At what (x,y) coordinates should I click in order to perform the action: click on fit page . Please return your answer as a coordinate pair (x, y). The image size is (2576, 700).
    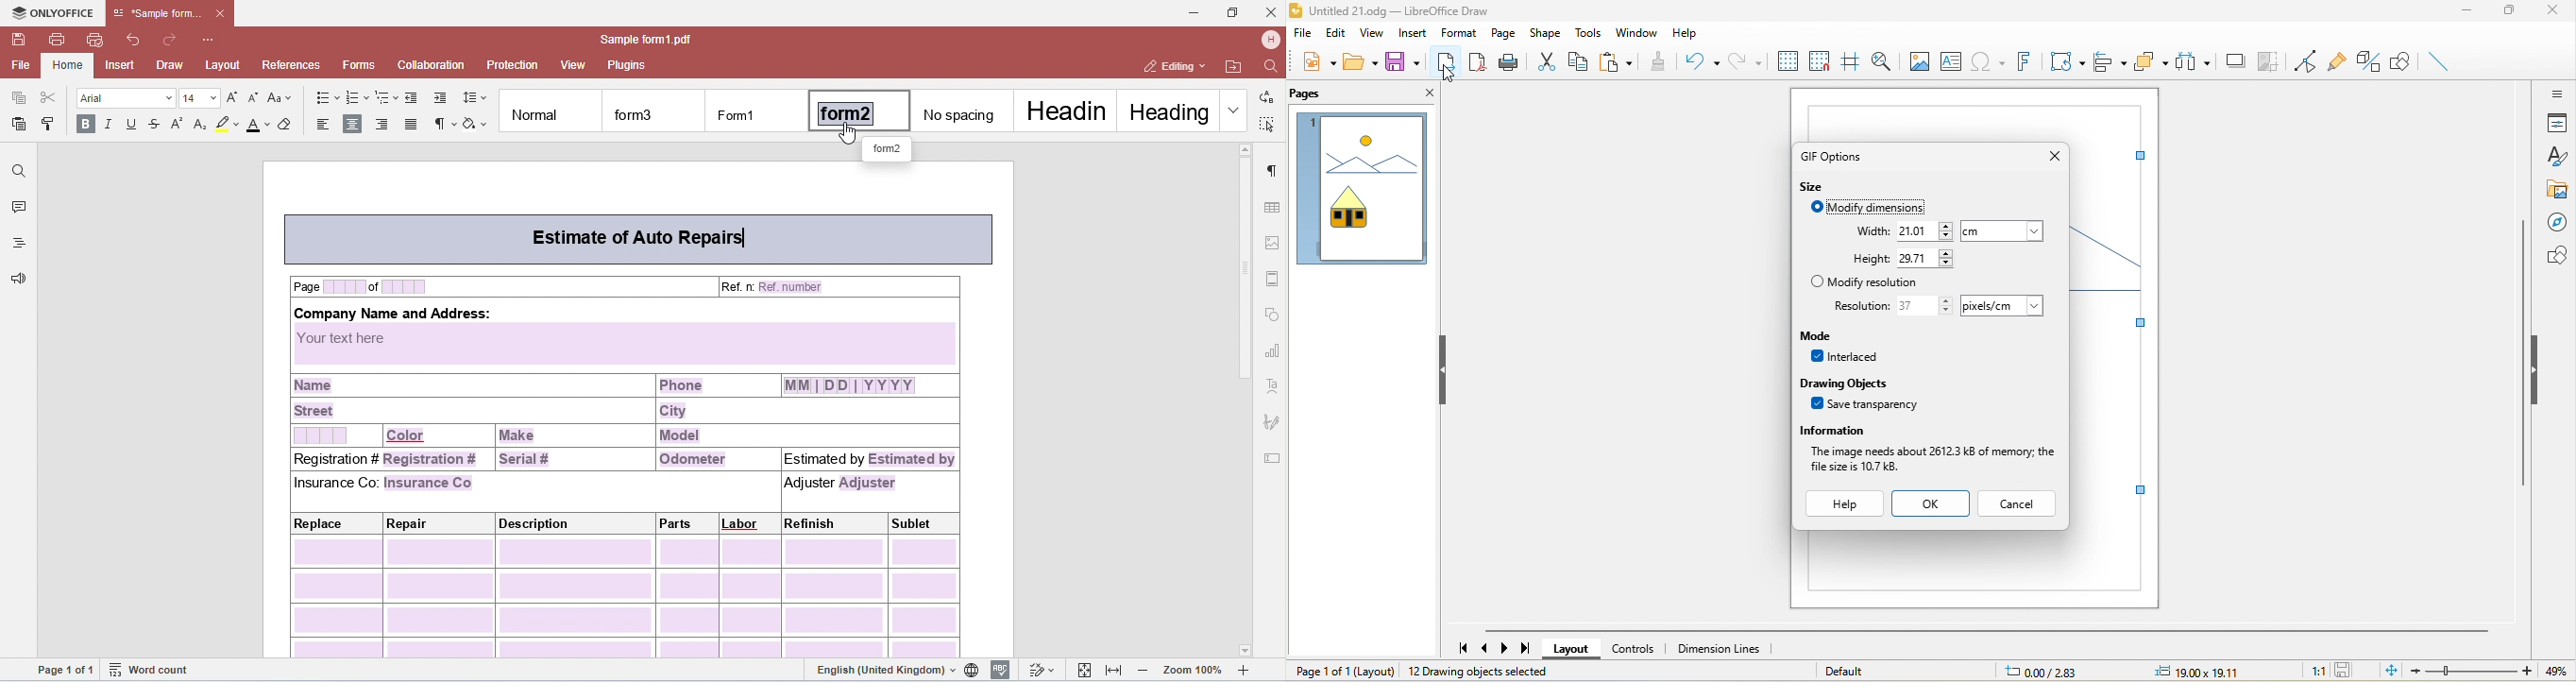
    Looking at the image, I should click on (2391, 671).